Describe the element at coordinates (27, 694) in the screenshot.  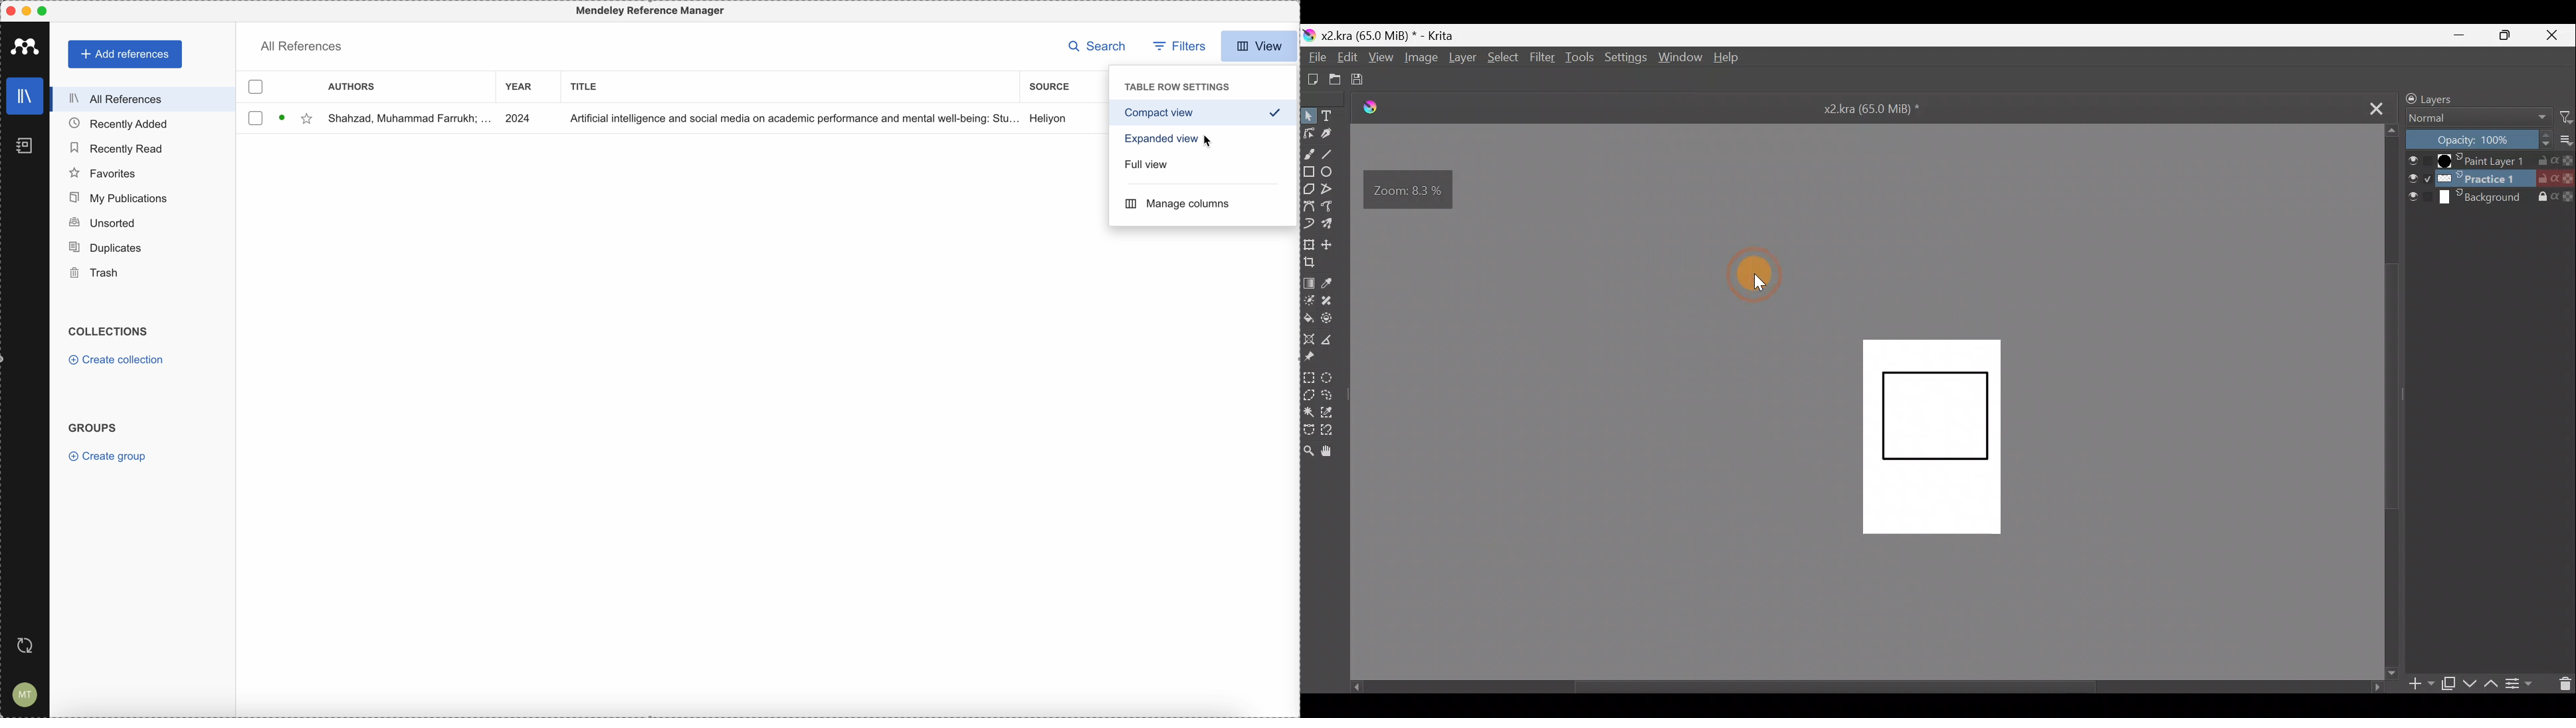
I see `account settings` at that location.